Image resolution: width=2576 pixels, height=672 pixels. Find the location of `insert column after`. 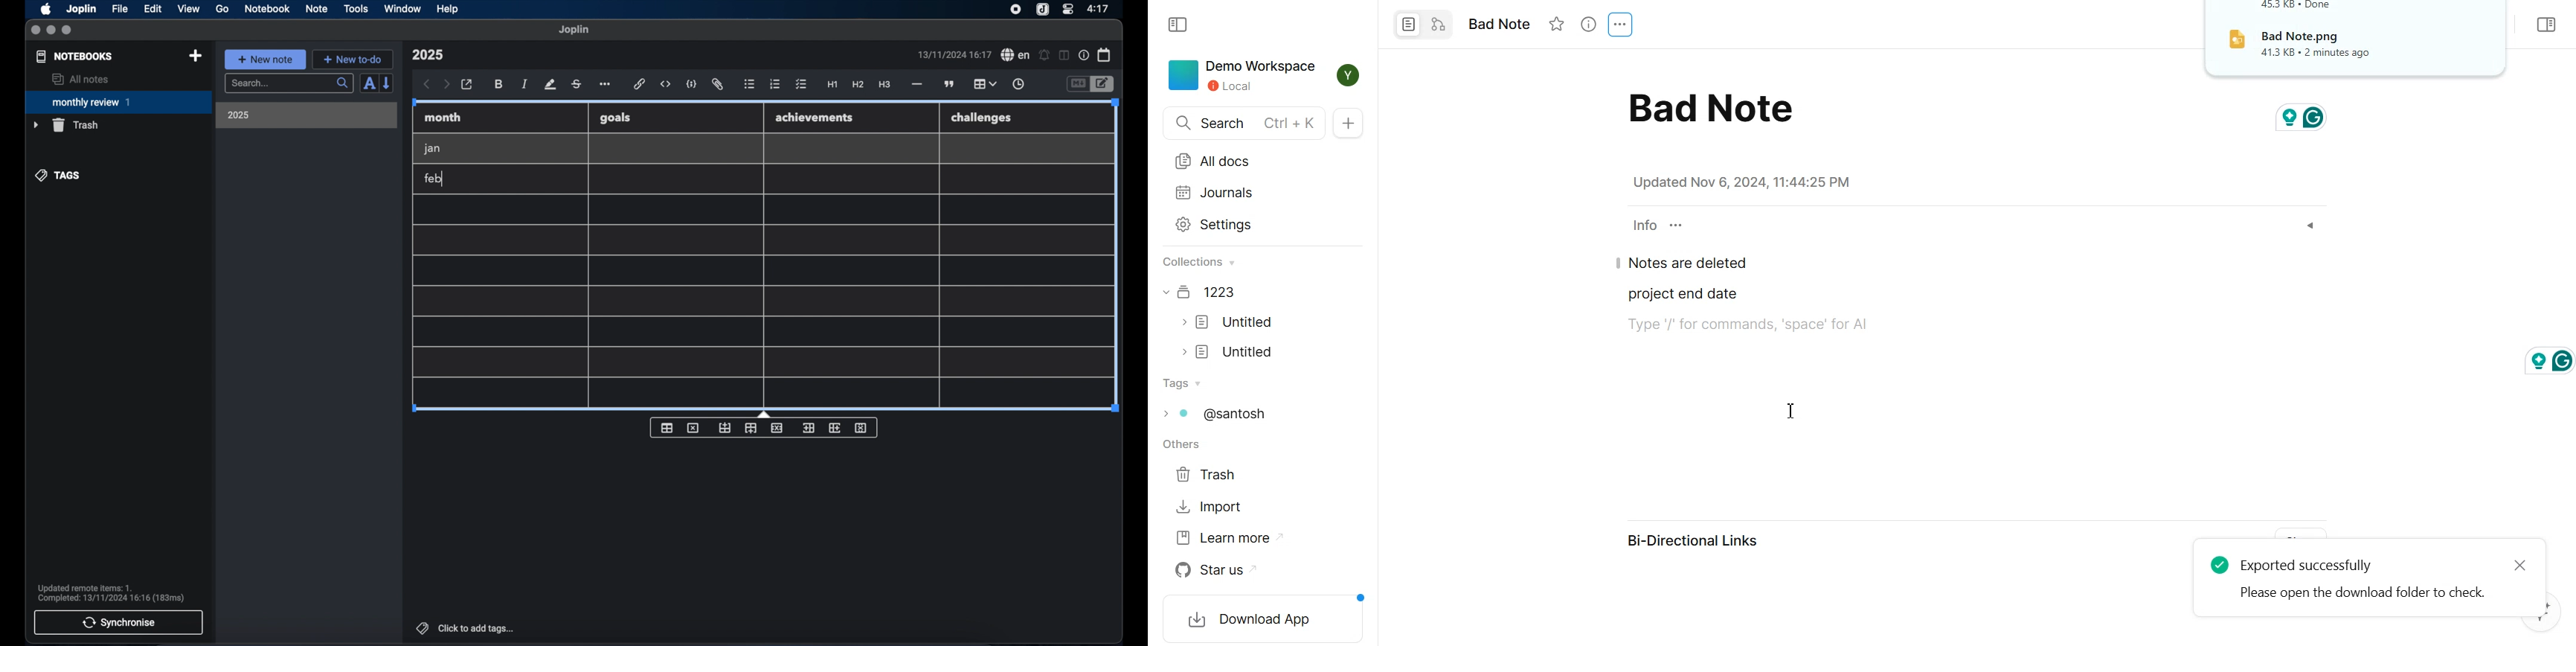

insert column after is located at coordinates (835, 428).